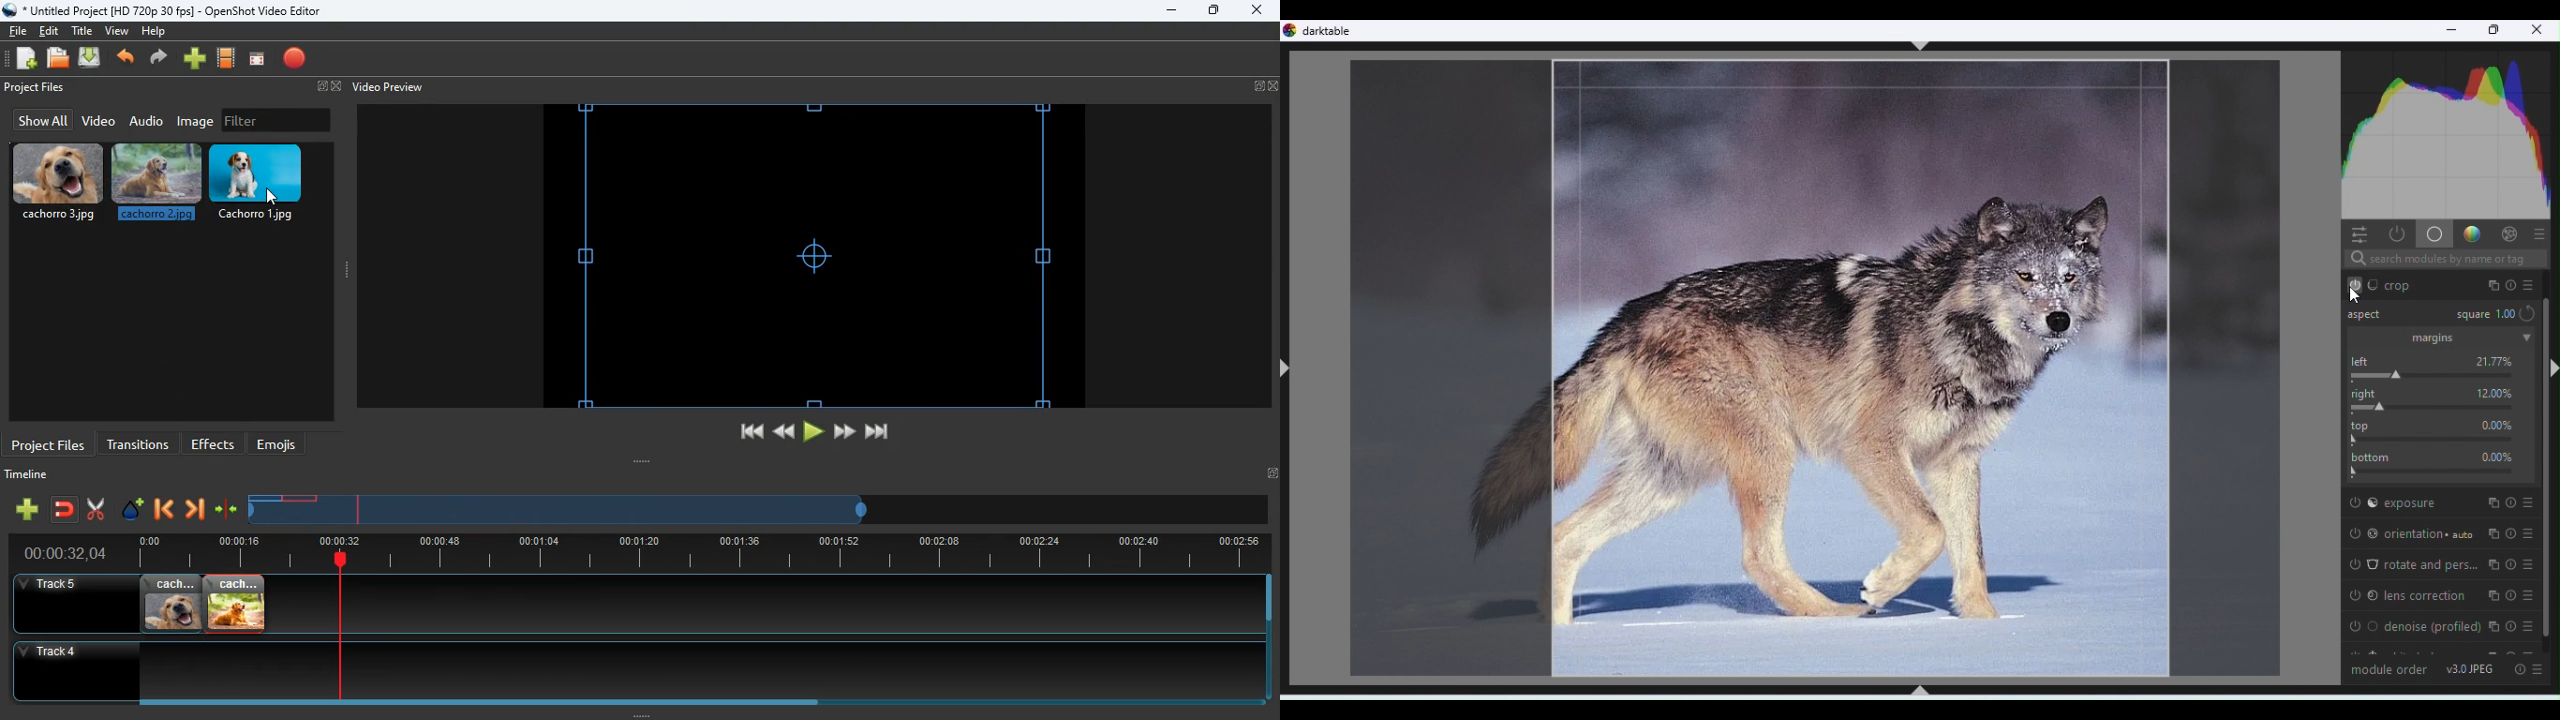  I want to click on show all, so click(40, 120).